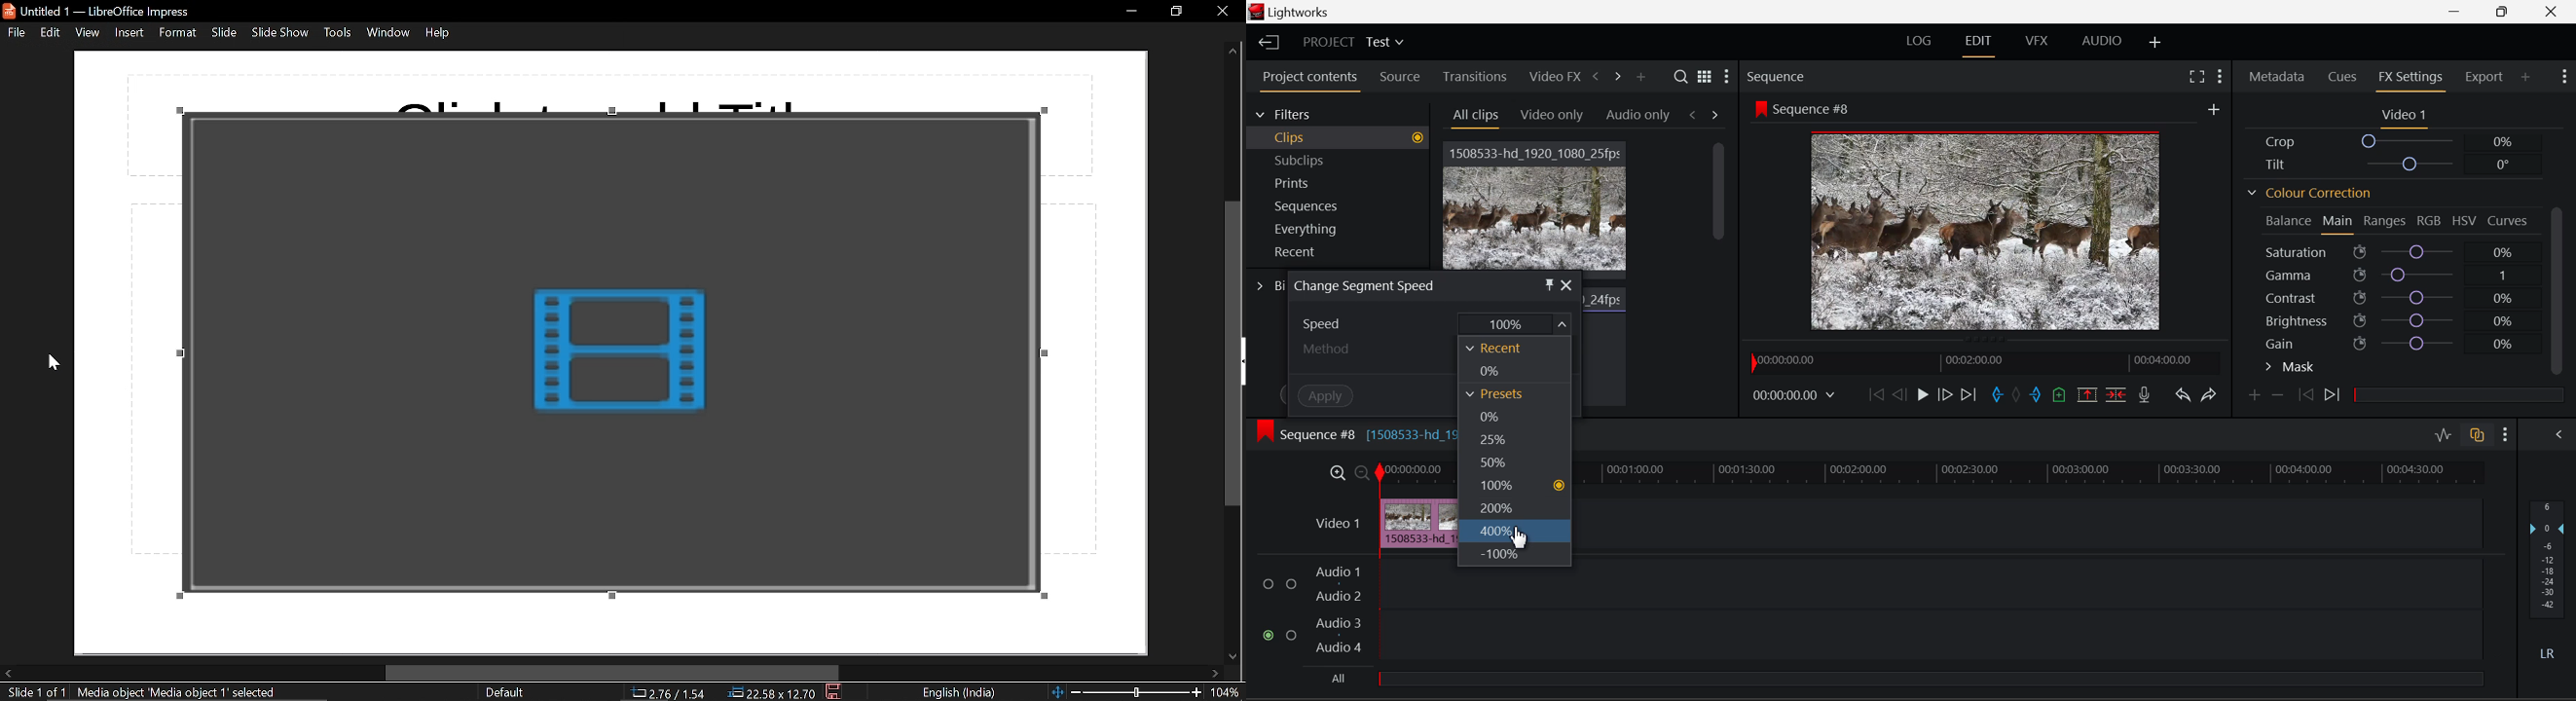  I want to click on file, so click(15, 33).